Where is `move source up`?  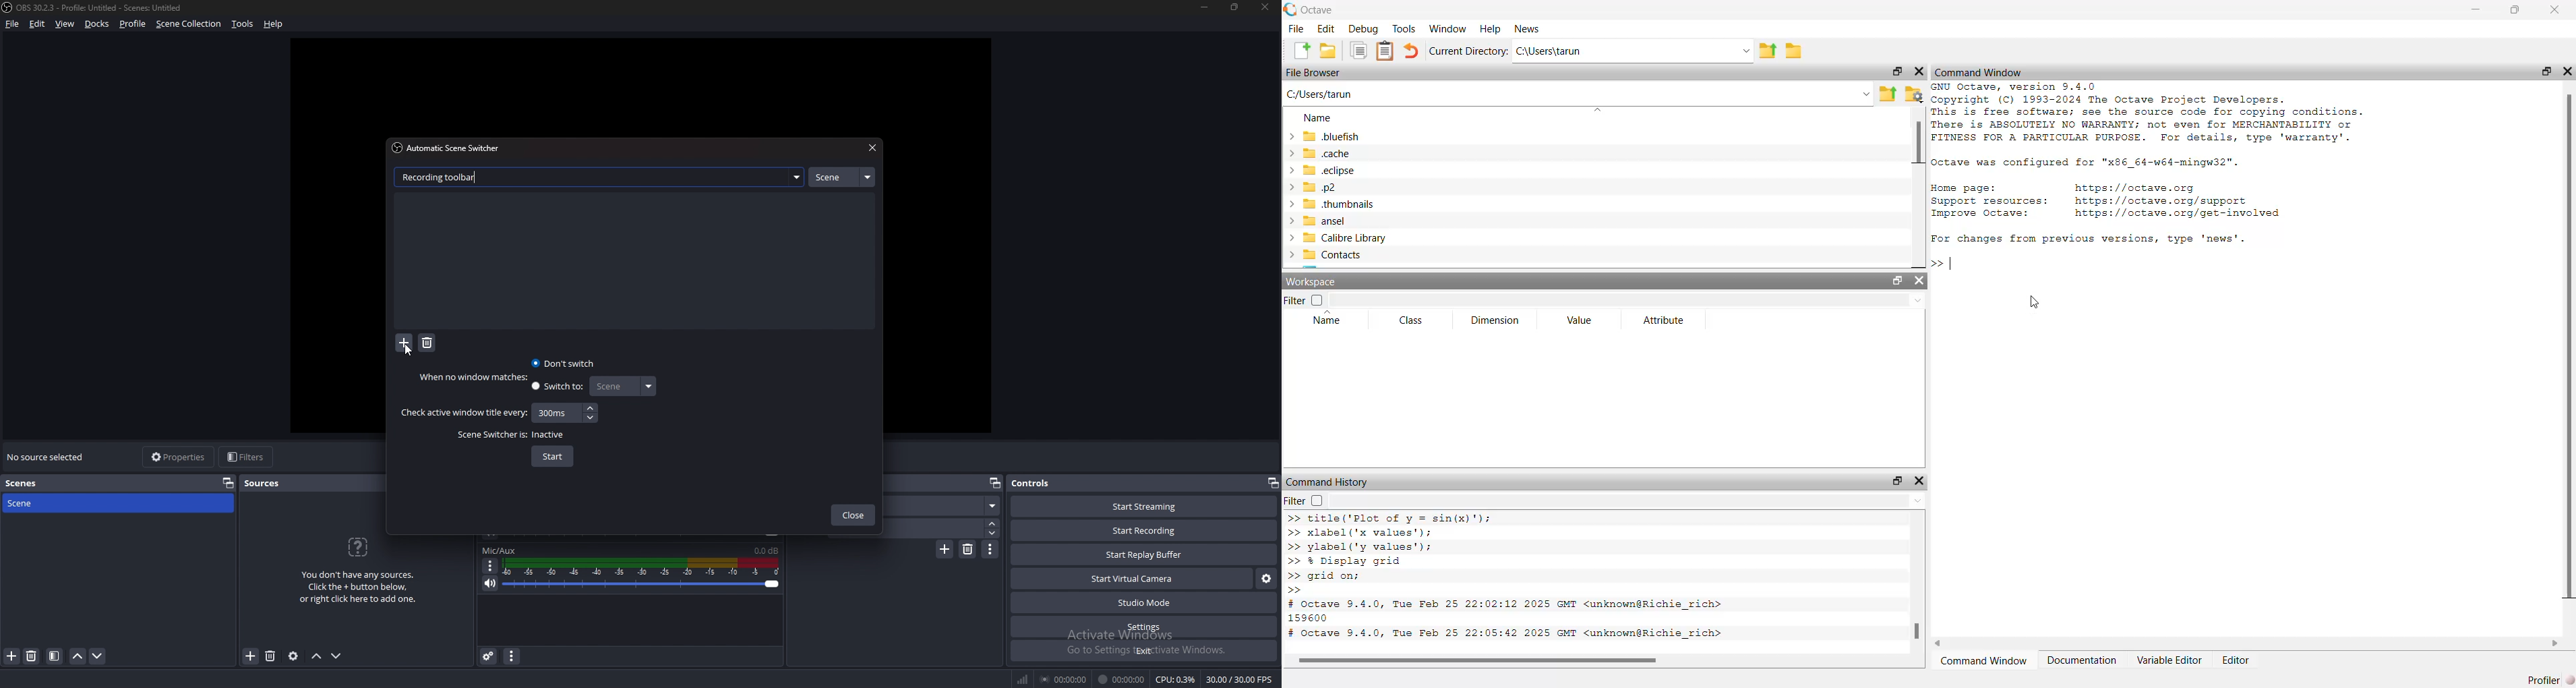
move source up is located at coordinates (316, 657).